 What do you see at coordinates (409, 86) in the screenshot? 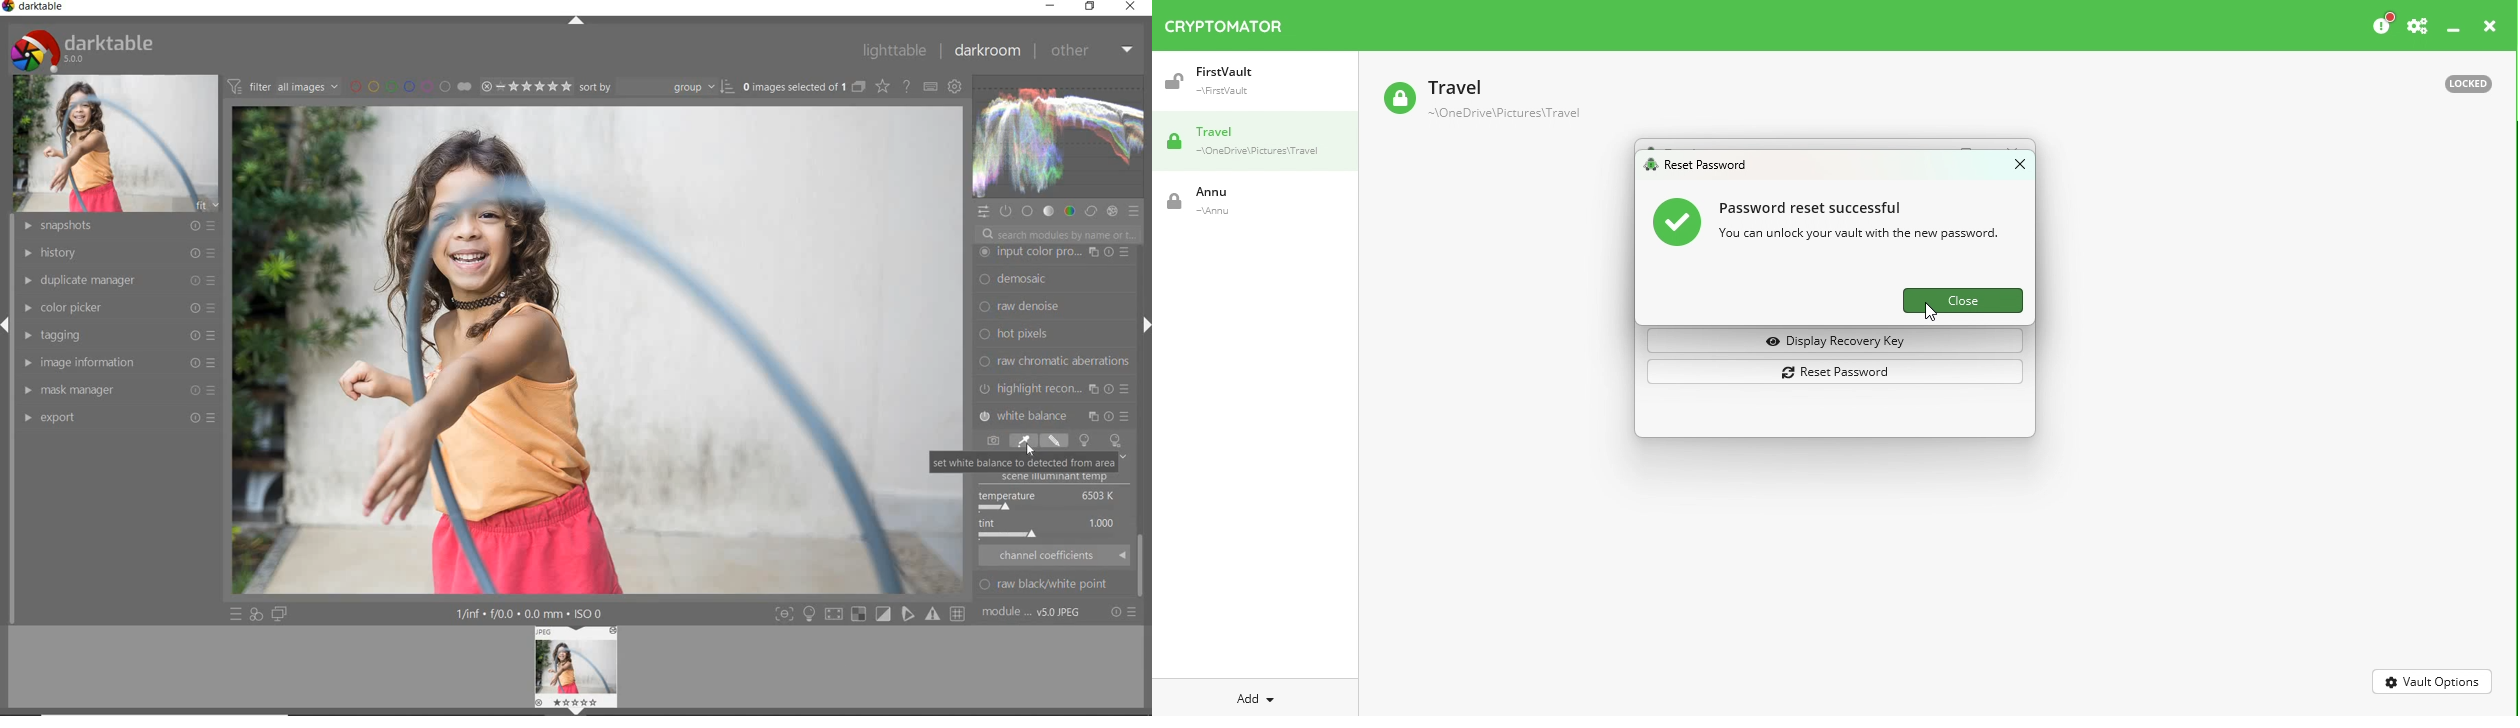
I see `filter by image color label` at bounding box center [409, 86].